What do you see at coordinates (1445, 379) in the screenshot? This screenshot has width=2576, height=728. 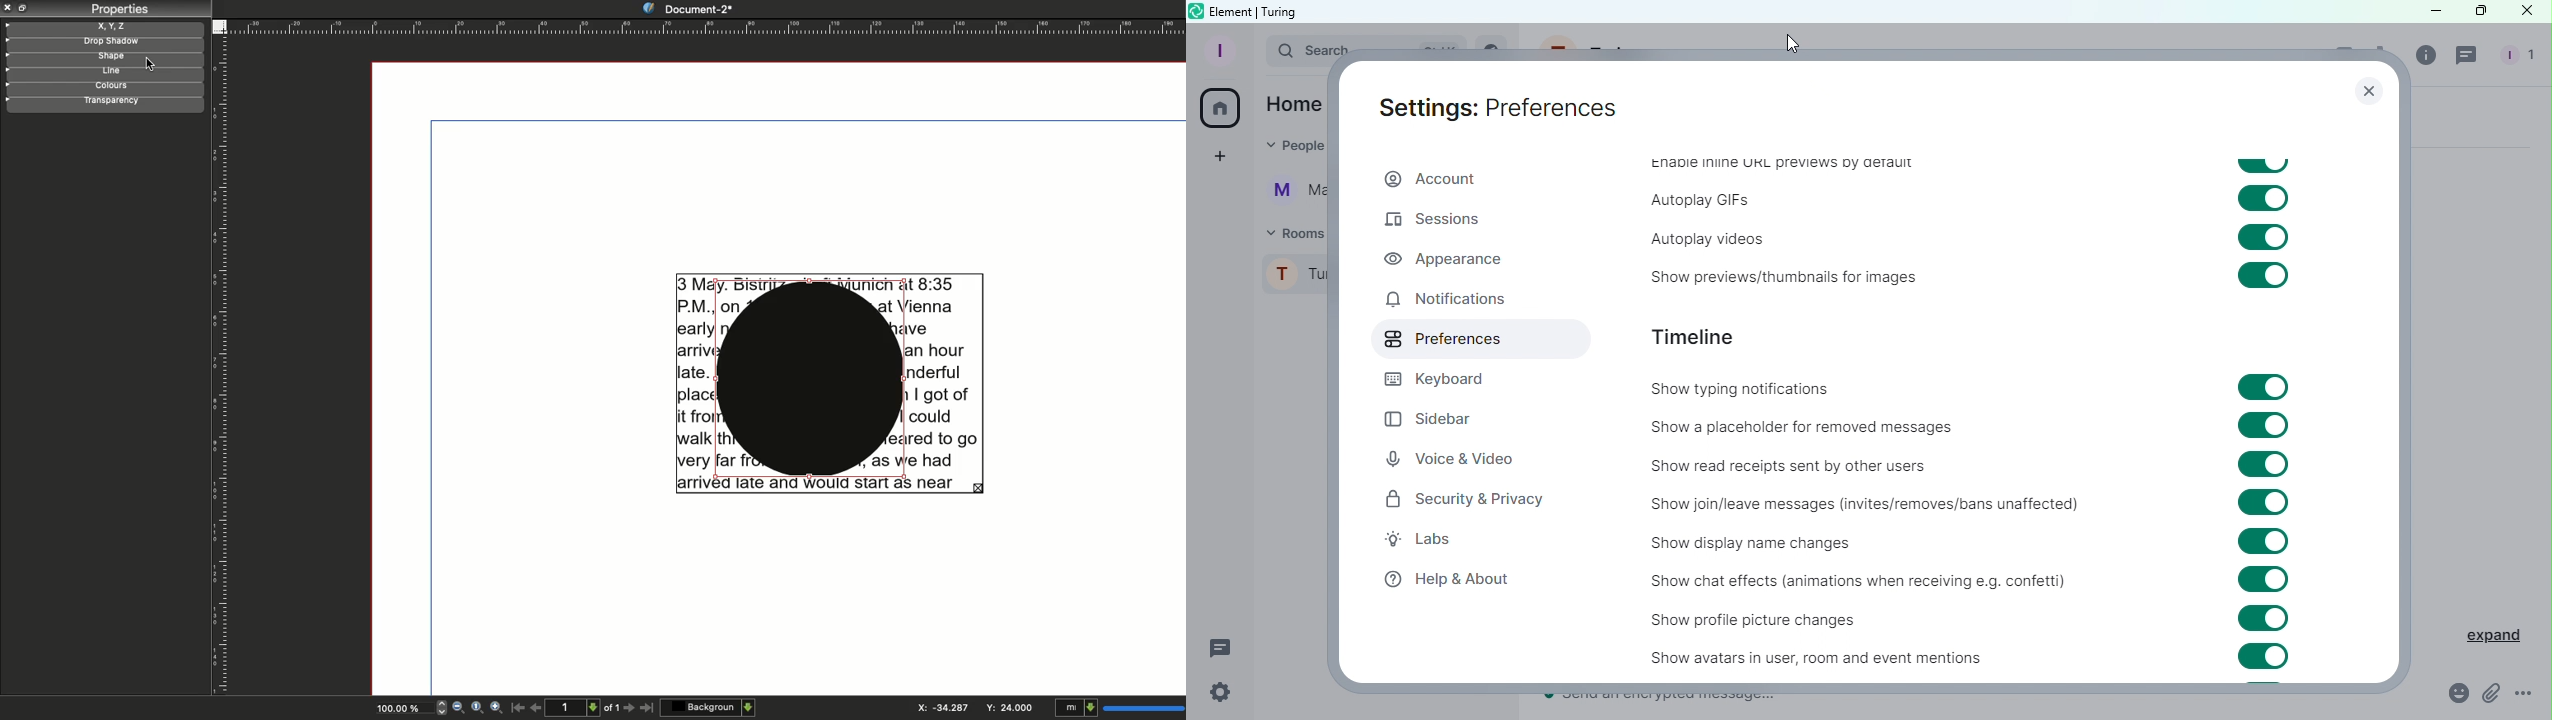 I see `Keyboard` at bounding box center [1445, 379].